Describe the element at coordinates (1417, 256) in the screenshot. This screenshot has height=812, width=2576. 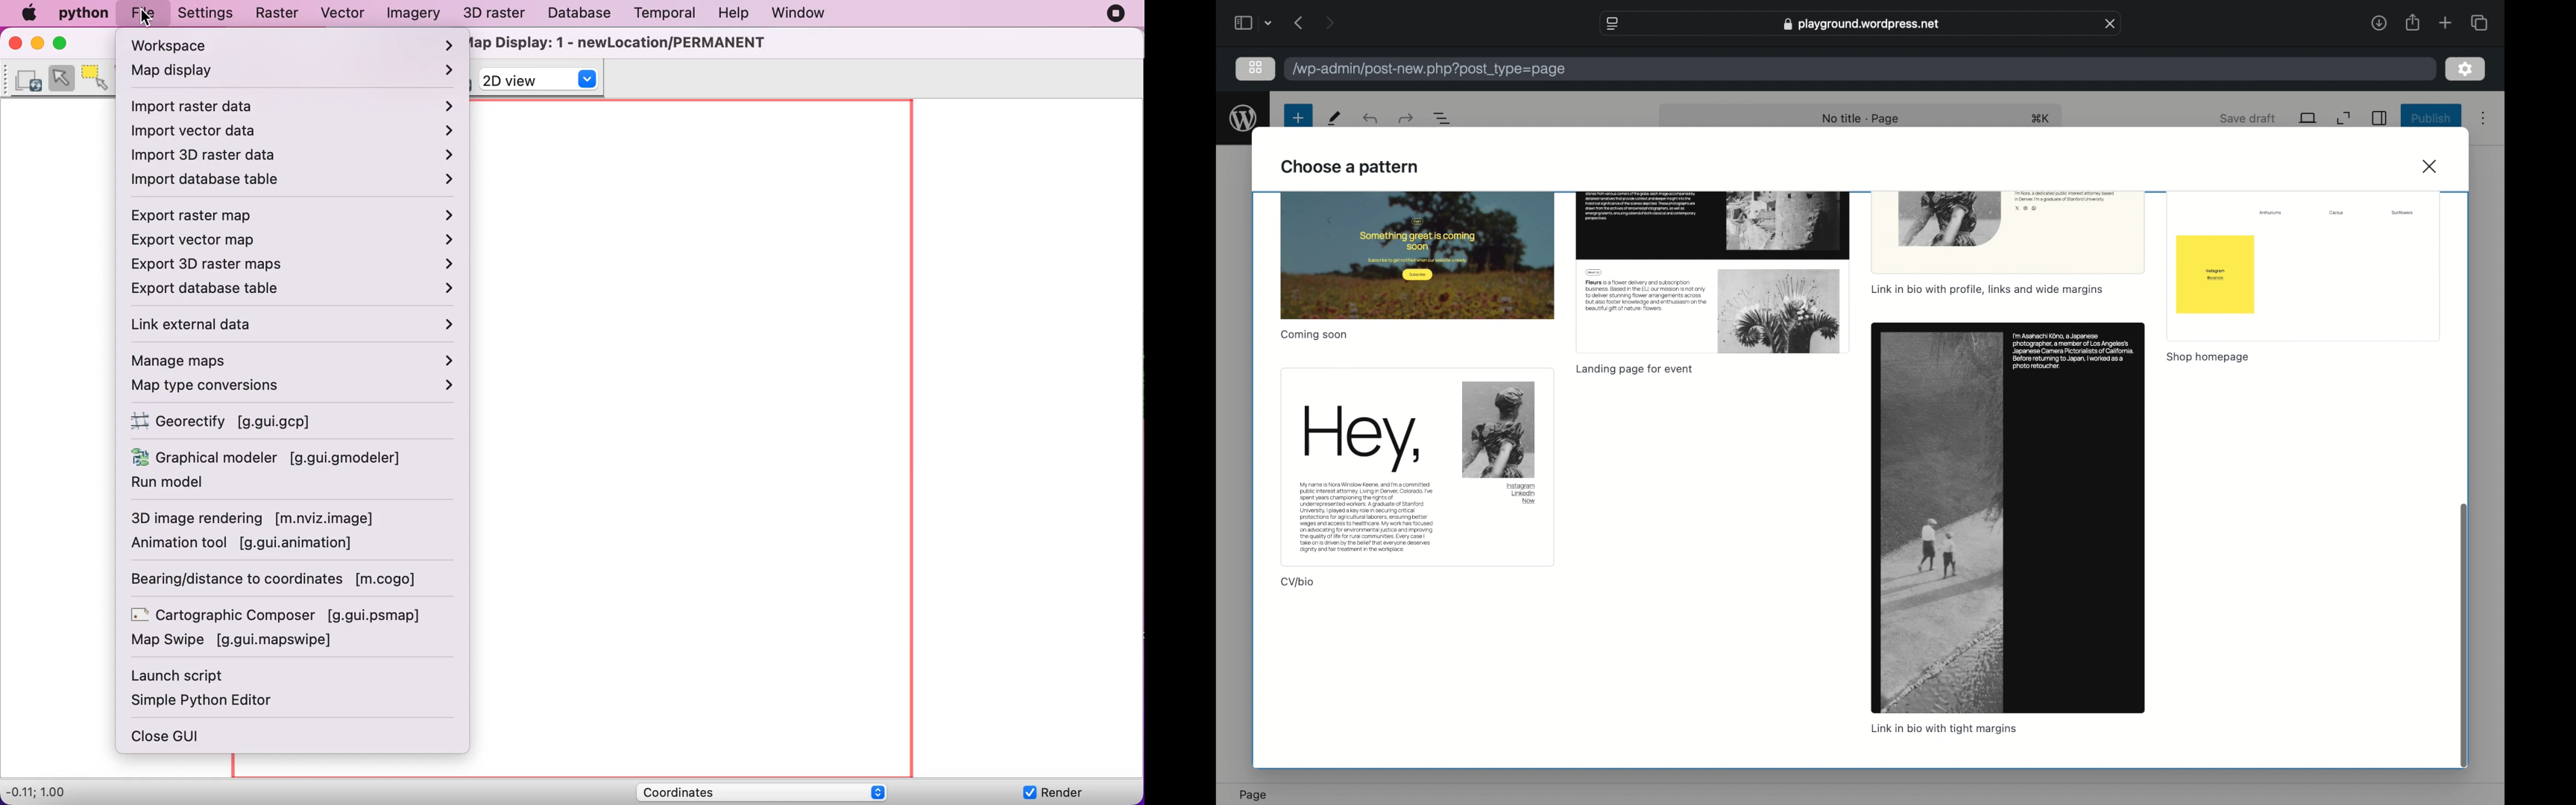
I see `preview` at that location.